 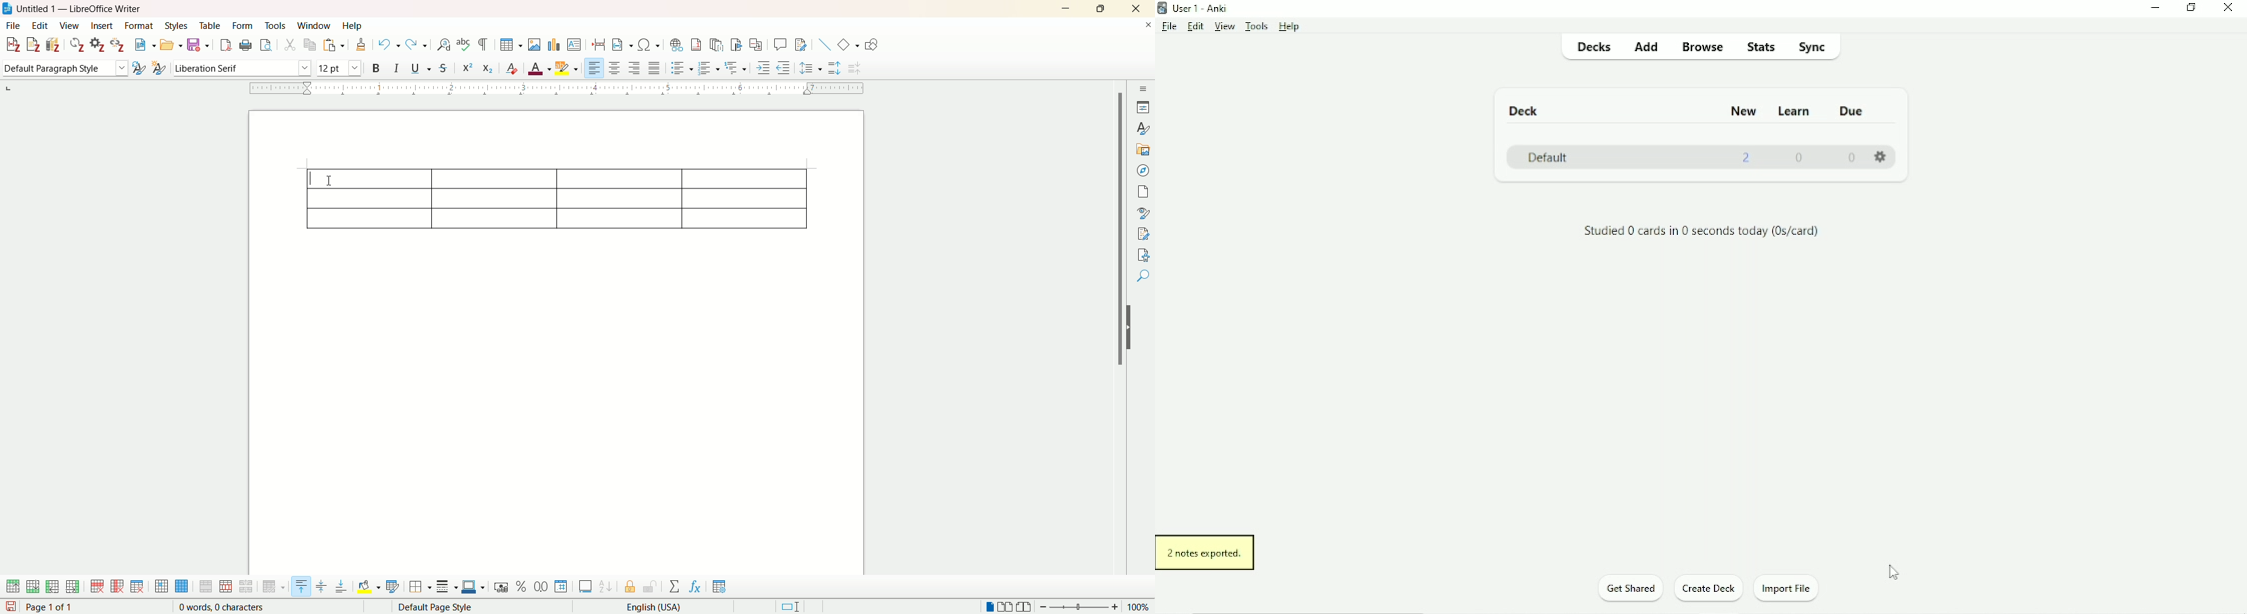 I want to click on font name, so click(x=240, y=68).